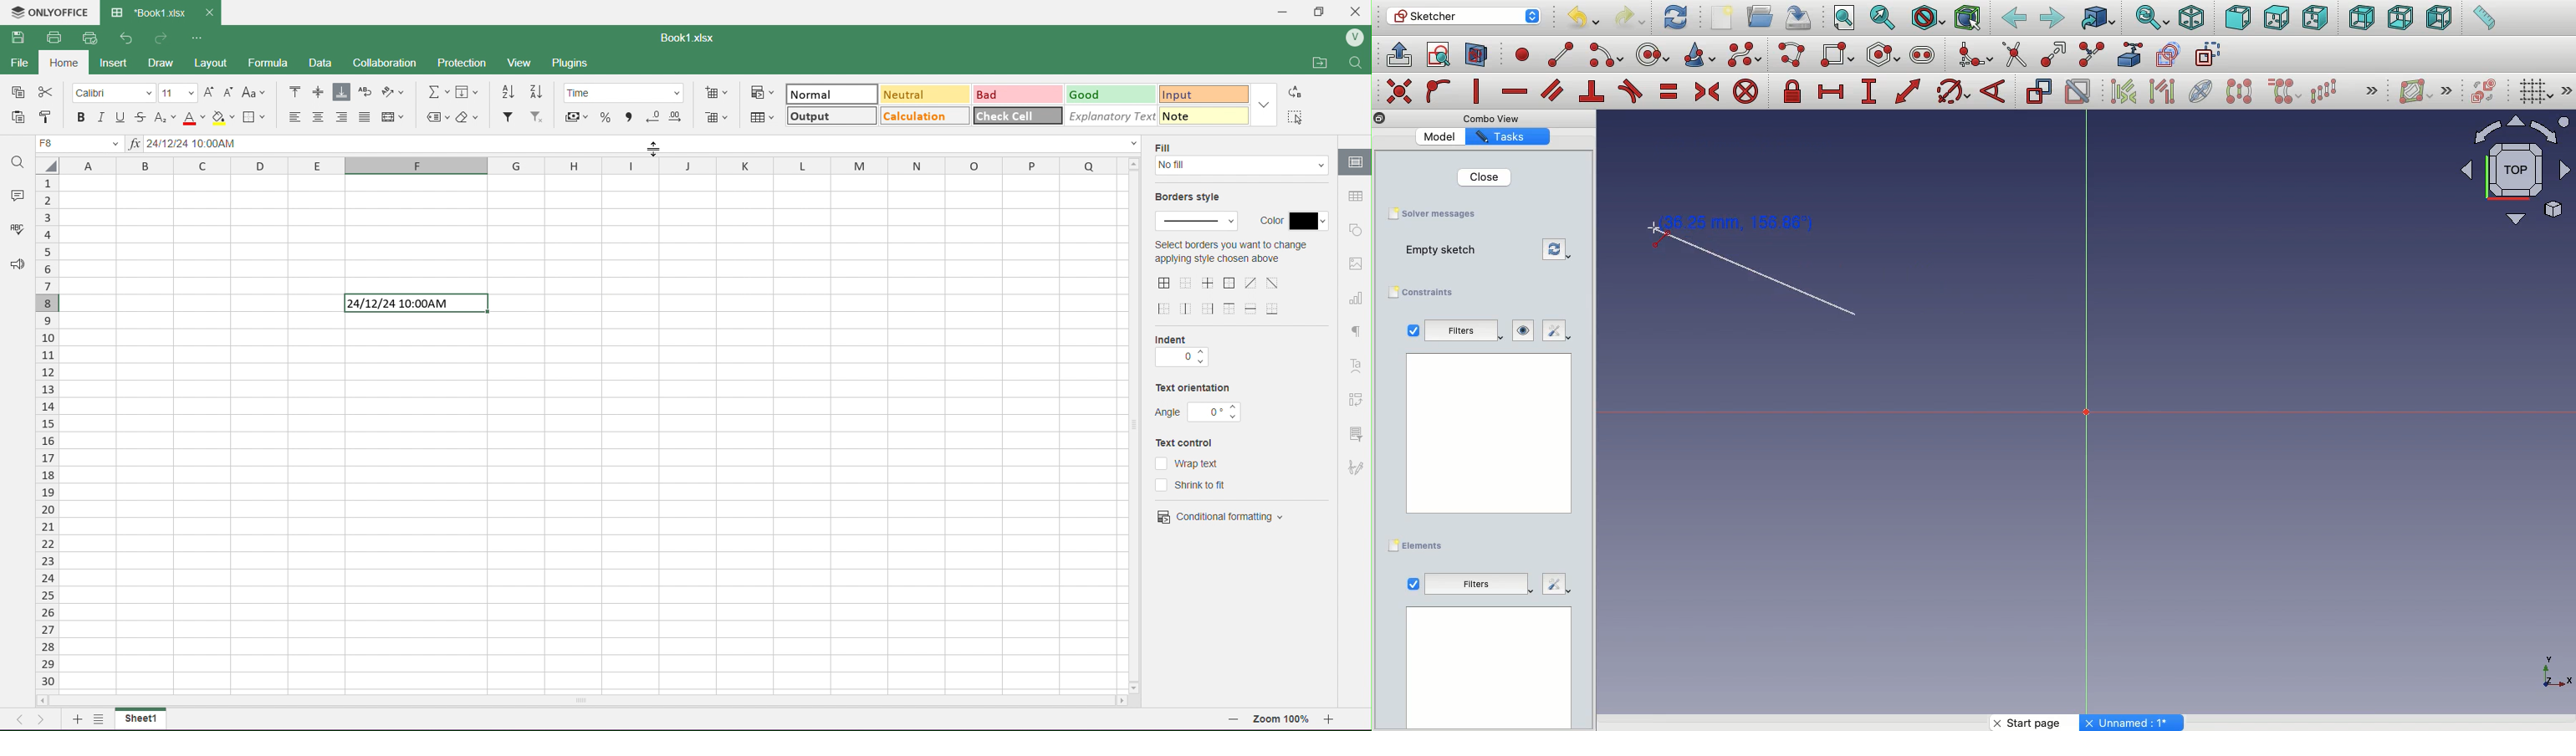 Image resolution: width=2576 pixels, height=756 pixels. Describe the element at coordinates (2093, 54) in the screenshot. I see `Split edge` at that location.